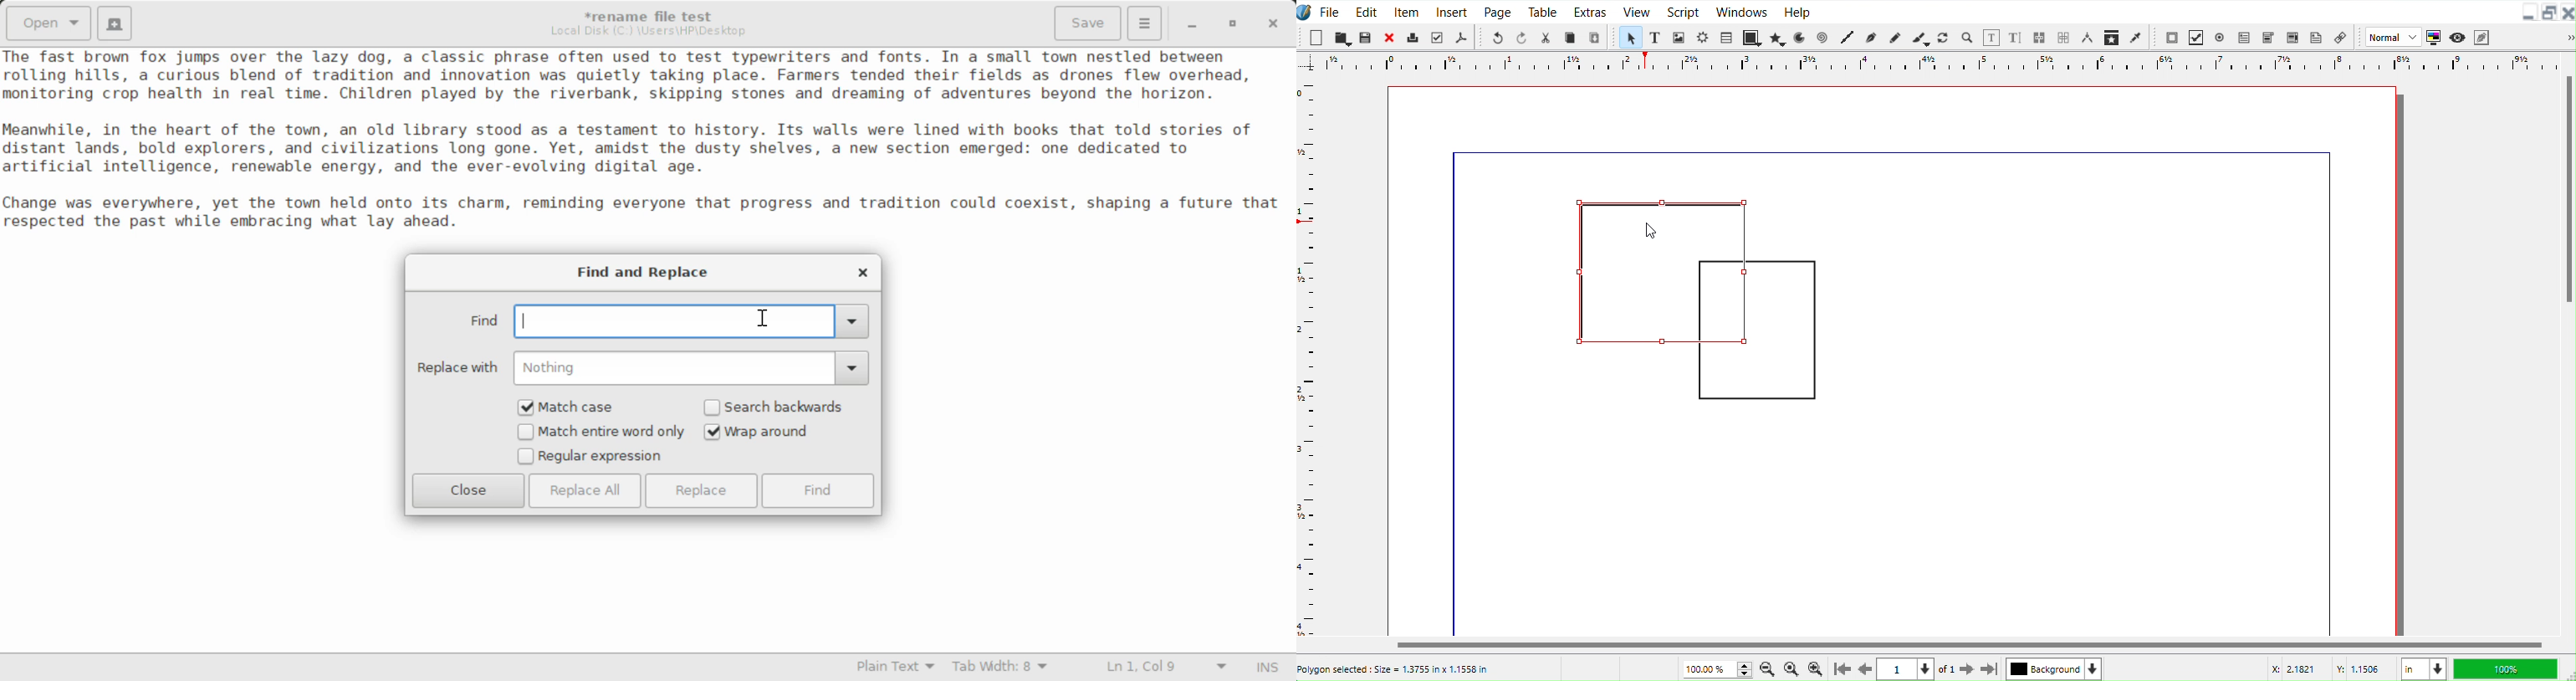  What do you see at coordinates (2481, 36) in the screenshot?
I see `Edit in Preview mode` at bounding box center [2481, 36].